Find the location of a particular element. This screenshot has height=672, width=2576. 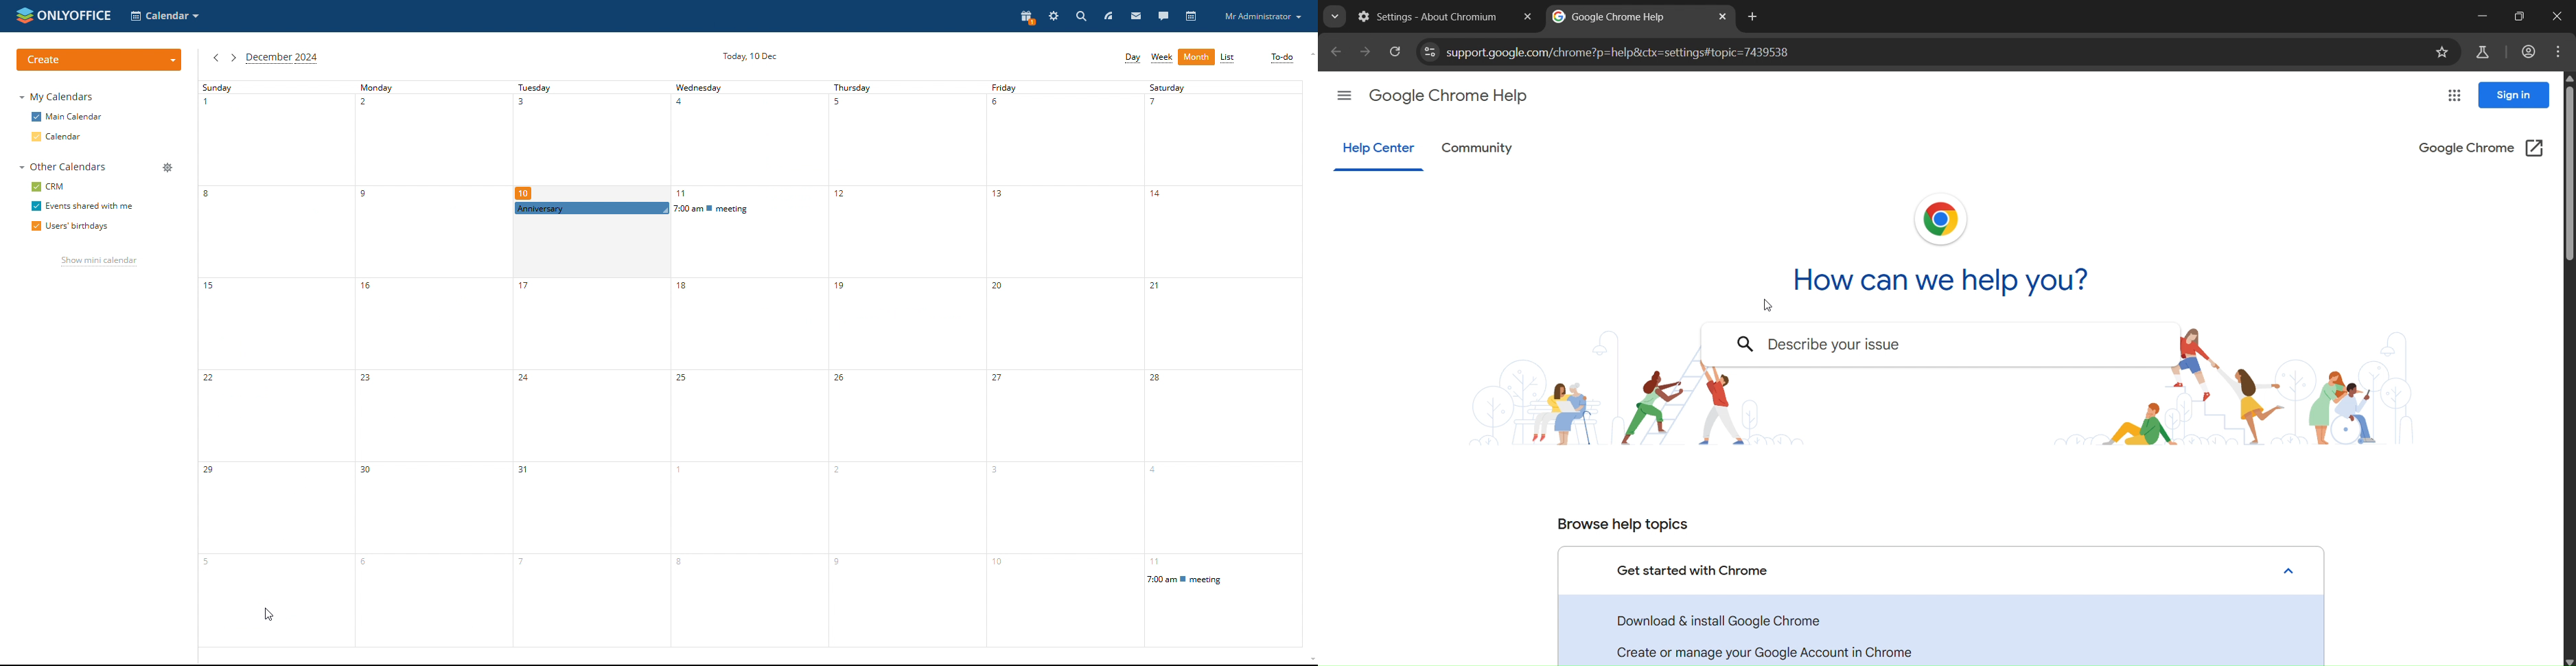

google chrome help is located at coordinates (1612, 16).